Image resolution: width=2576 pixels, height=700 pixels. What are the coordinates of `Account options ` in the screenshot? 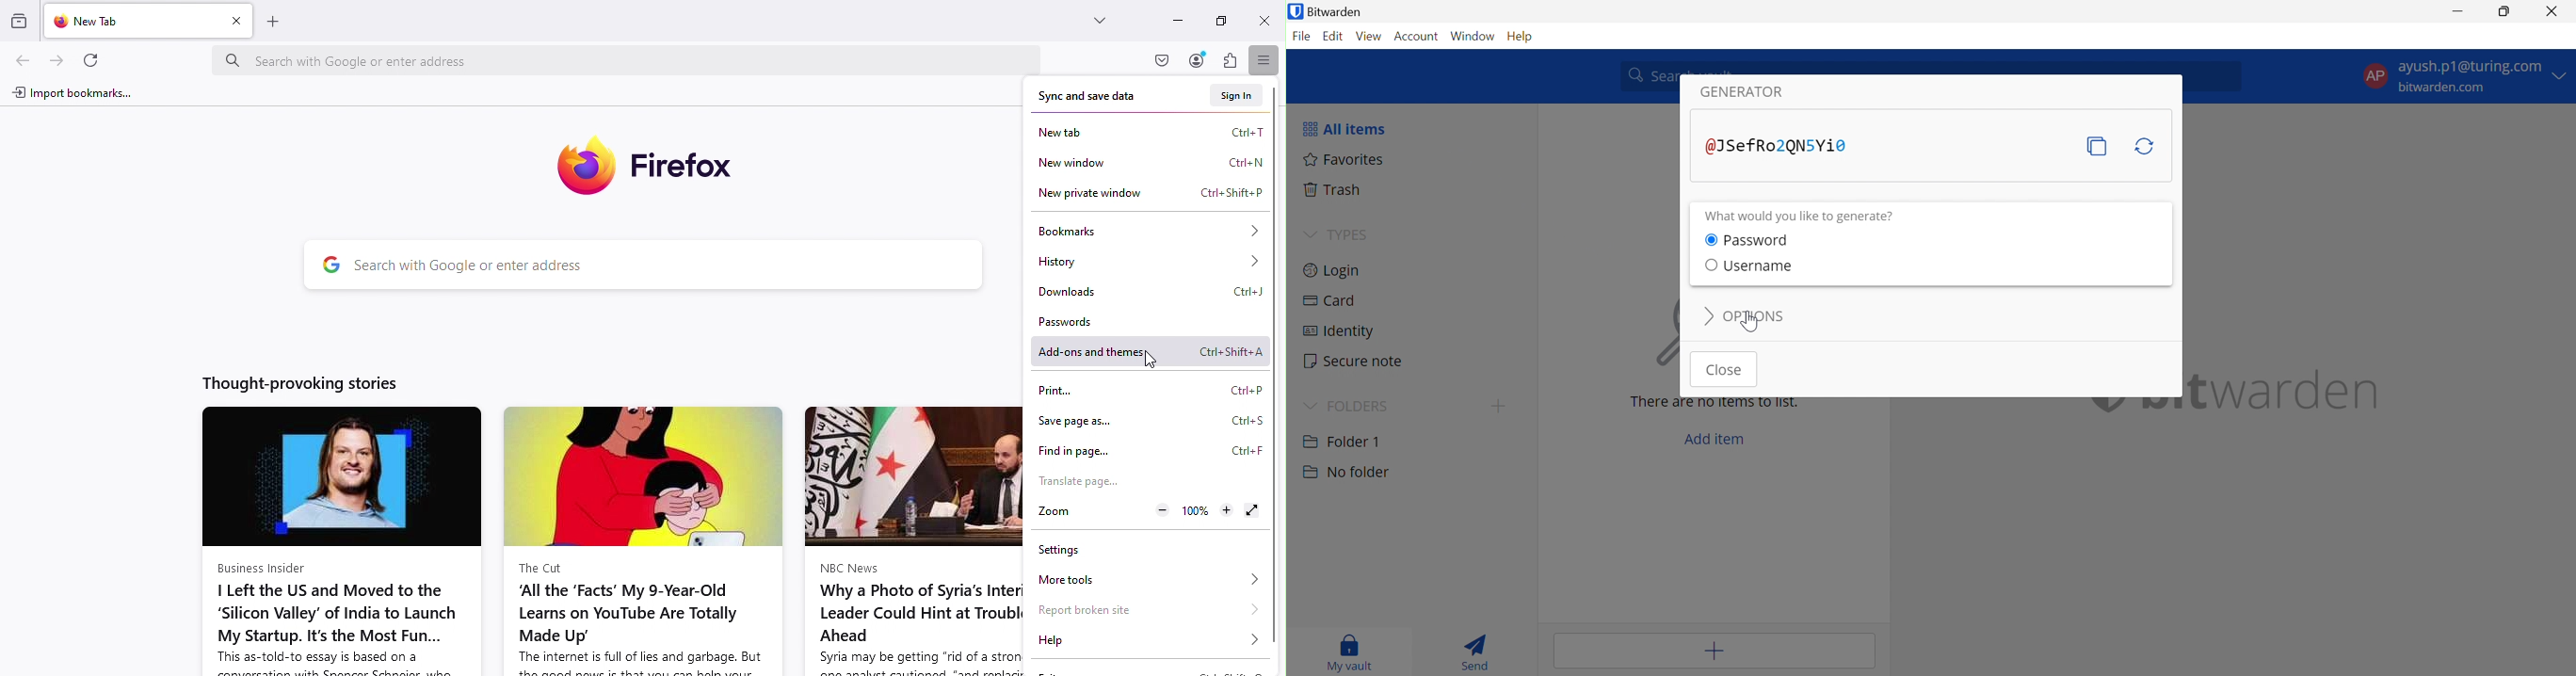 It's located at (2468, 77).